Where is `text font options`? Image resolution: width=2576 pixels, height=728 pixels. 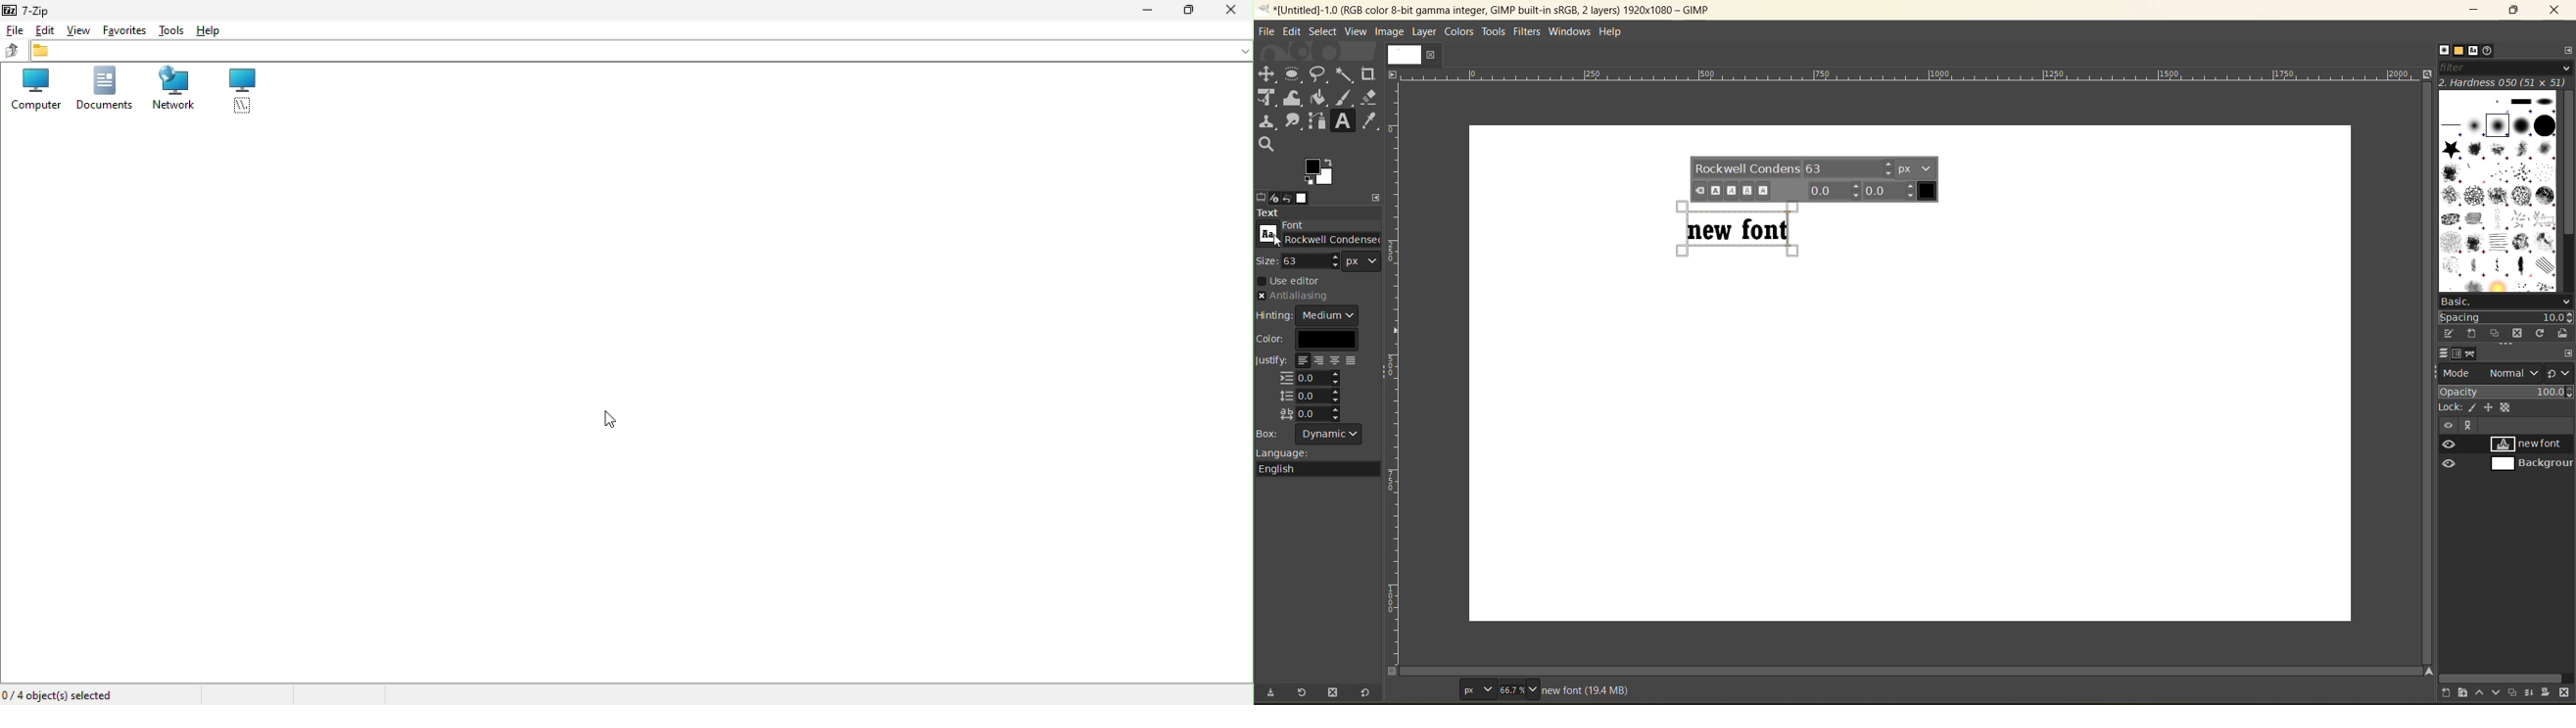 text font options is located at coordinates (1816, 179).